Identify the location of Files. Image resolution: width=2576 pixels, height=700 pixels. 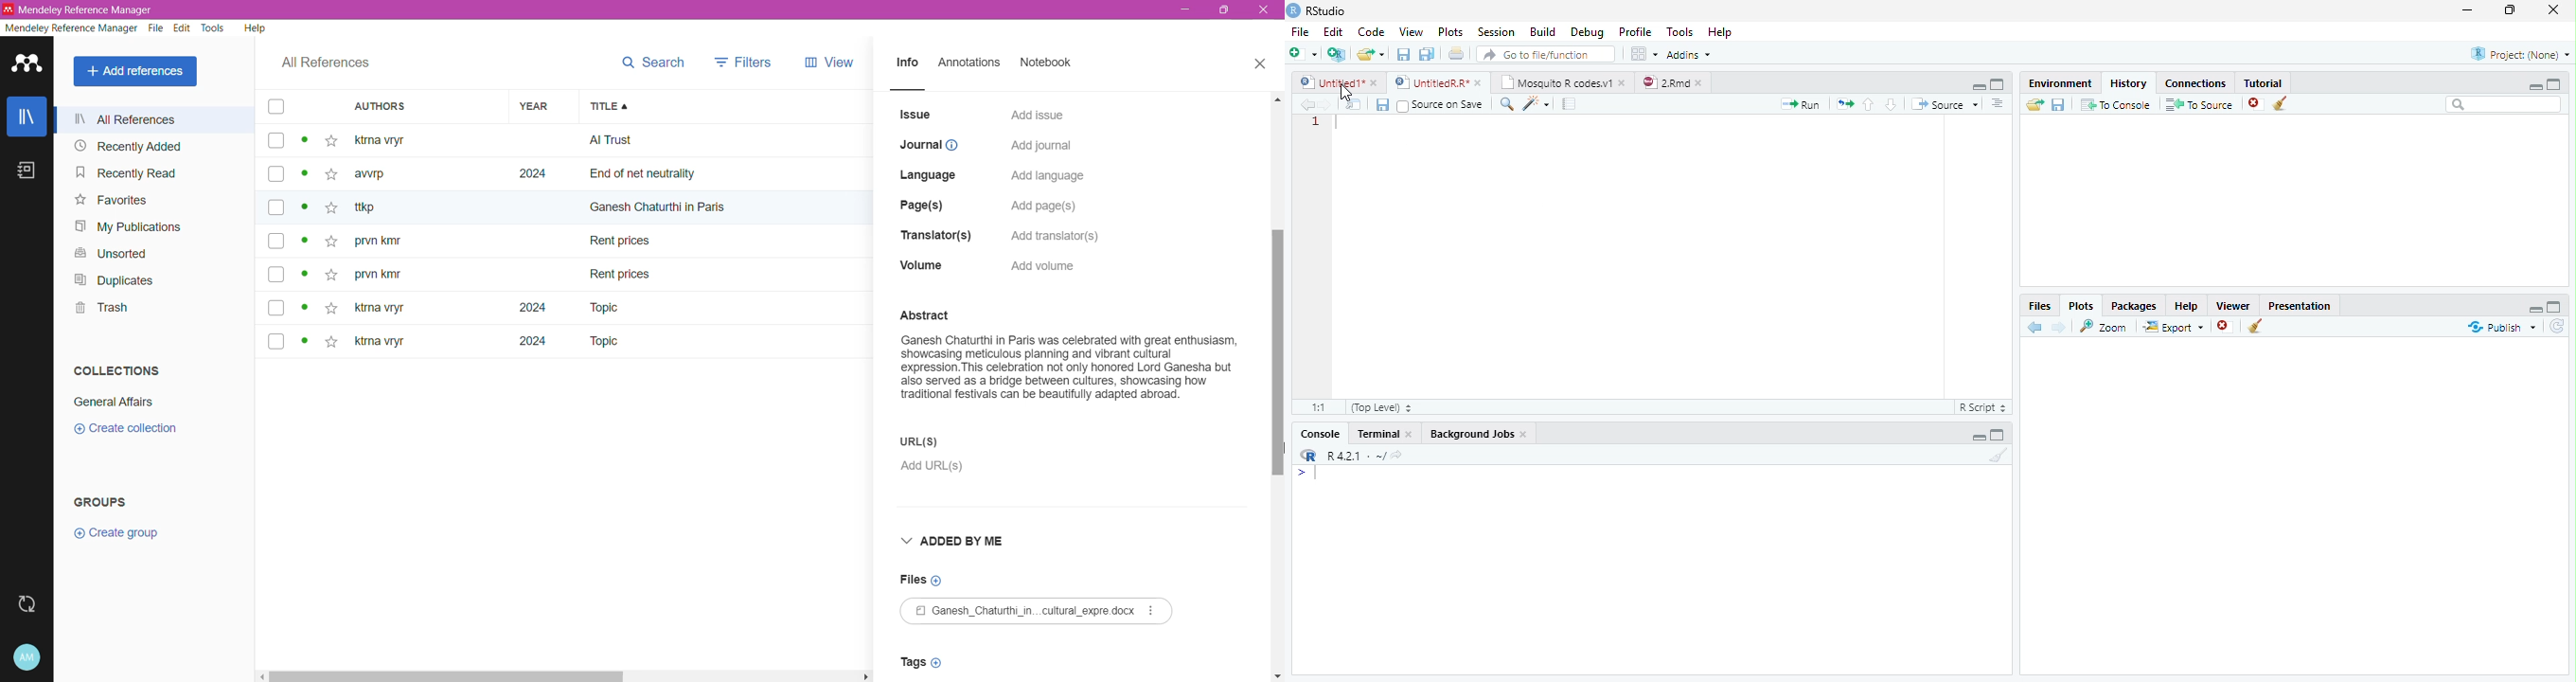
(923, 579).